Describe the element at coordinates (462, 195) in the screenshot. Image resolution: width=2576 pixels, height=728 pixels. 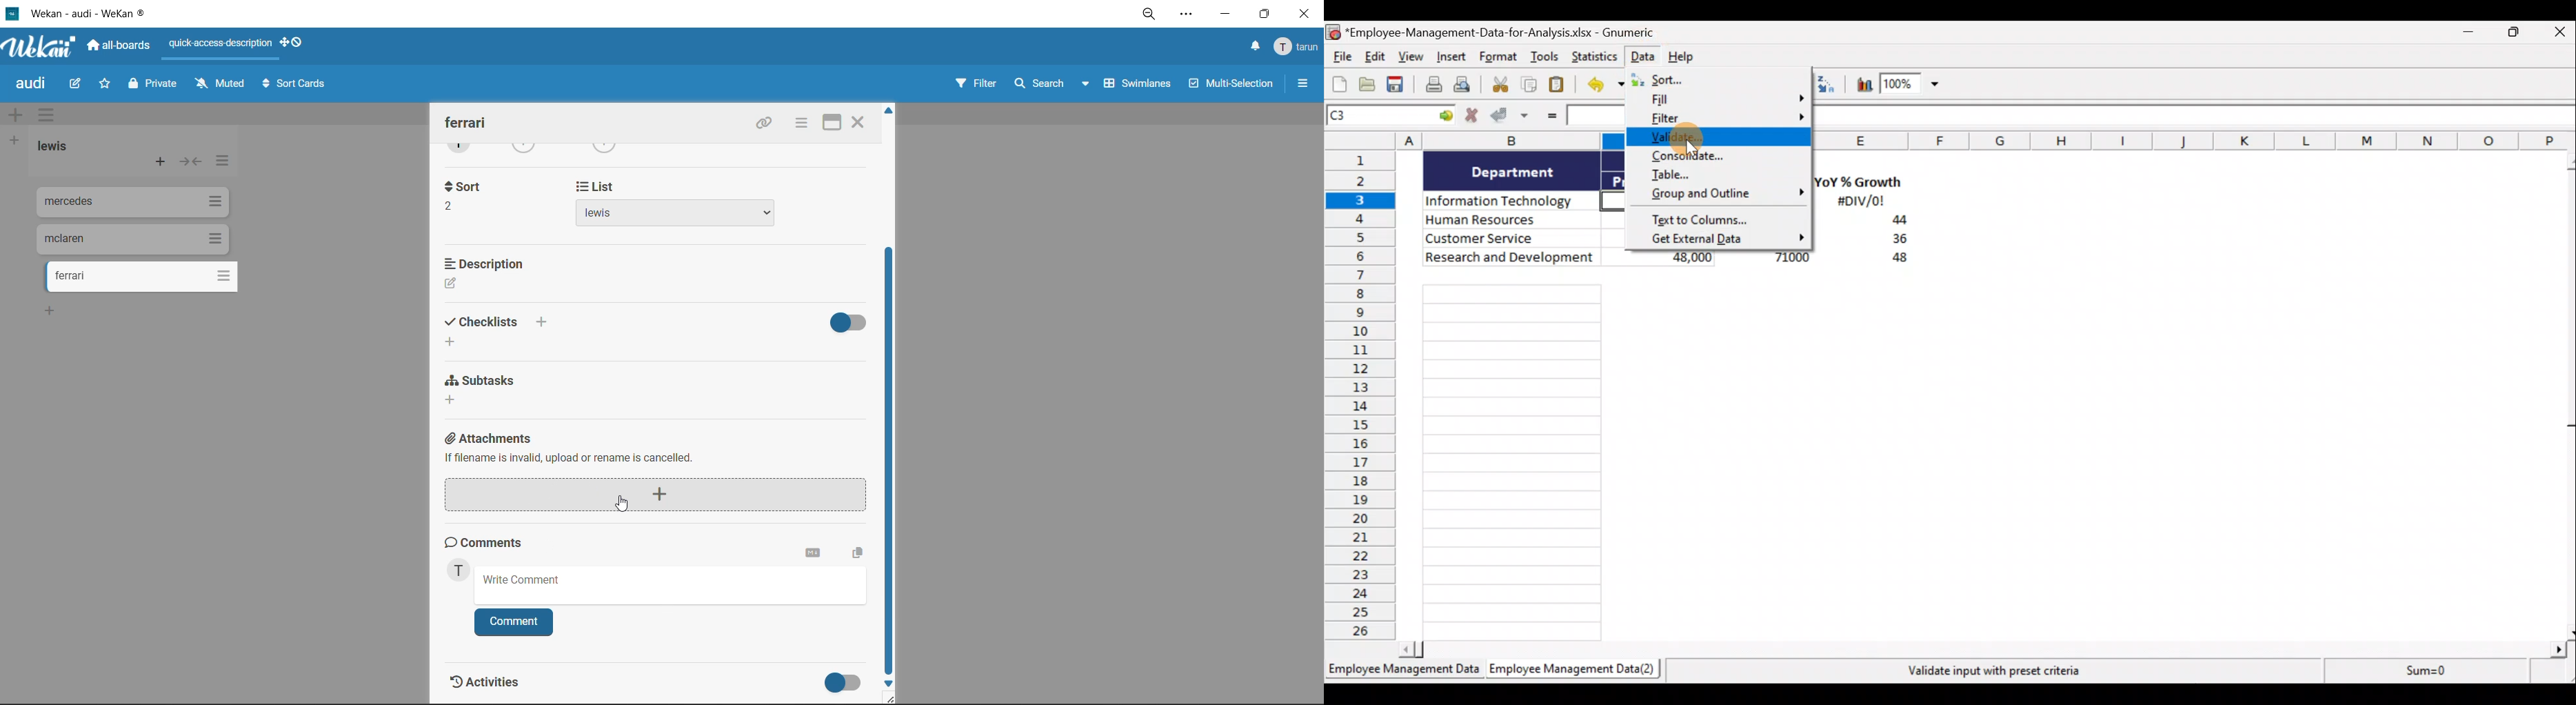
I see `sort` at that location.